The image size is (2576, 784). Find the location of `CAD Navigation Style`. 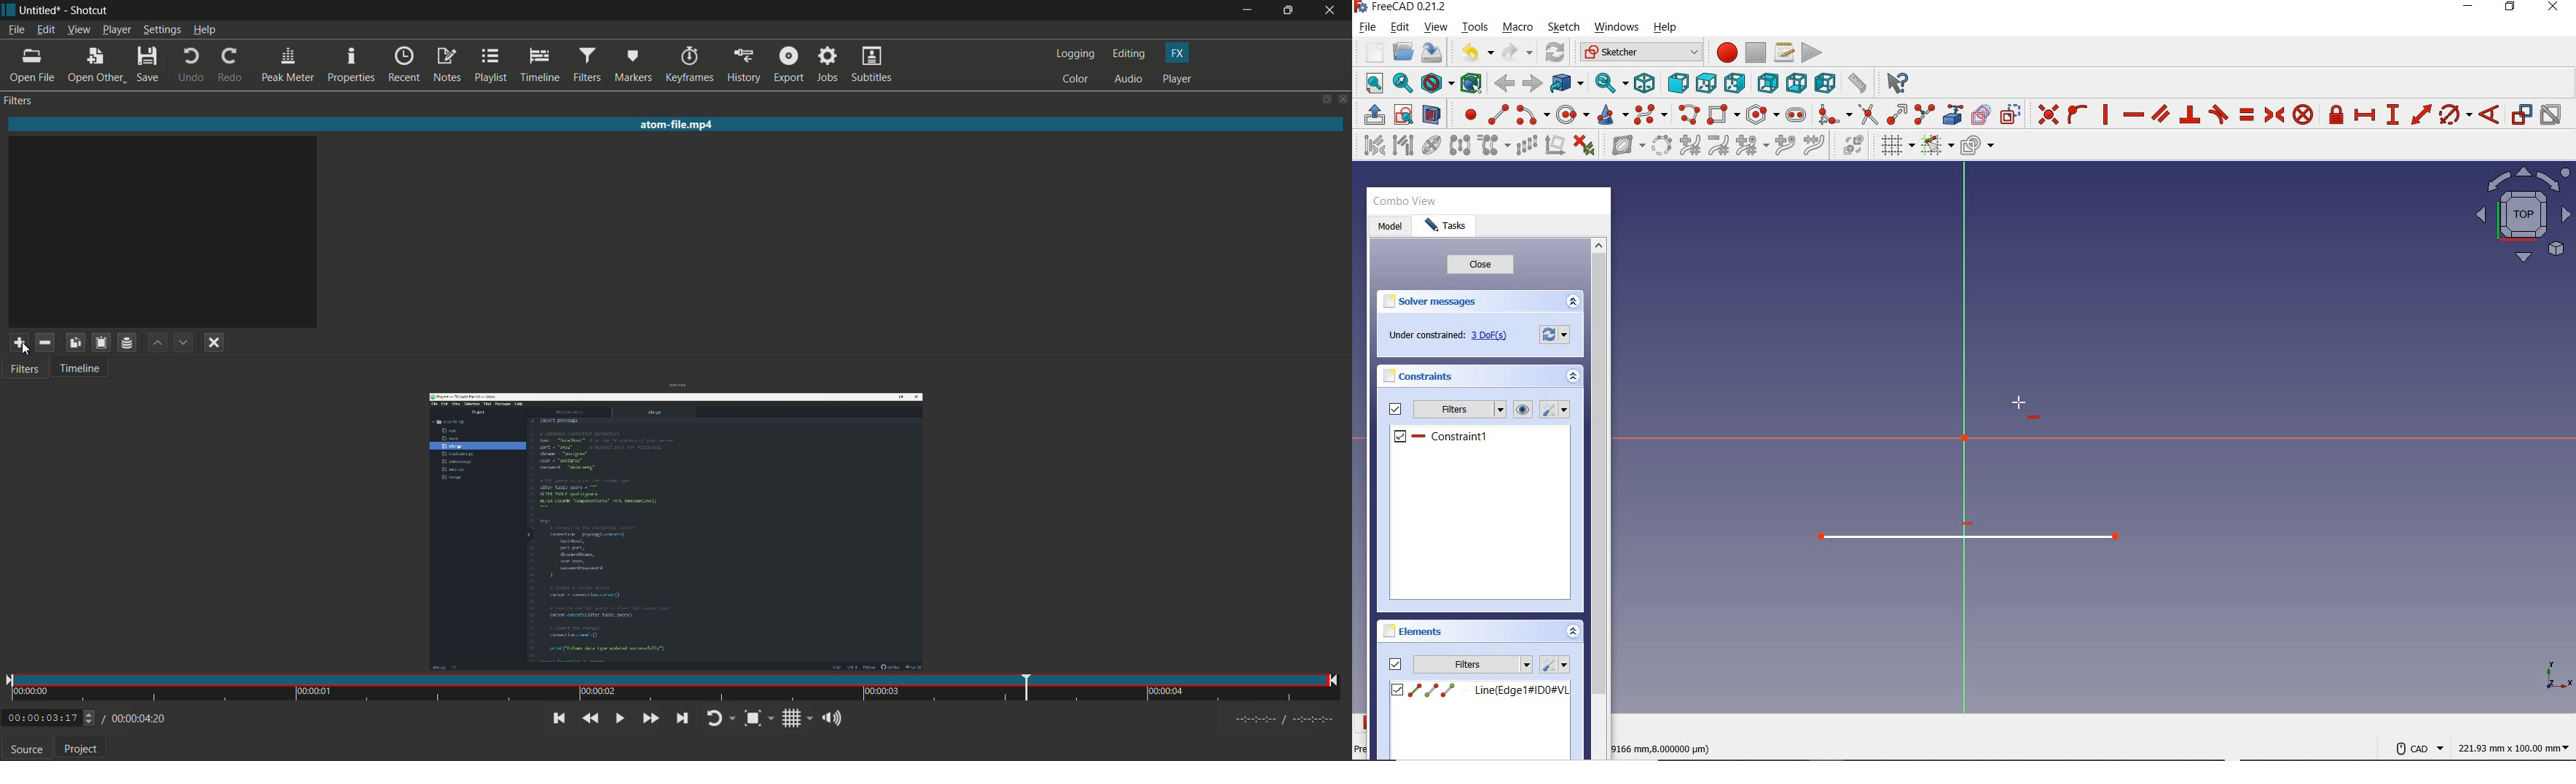

CAD Navigation Style is located at coordinates (2418, 748).